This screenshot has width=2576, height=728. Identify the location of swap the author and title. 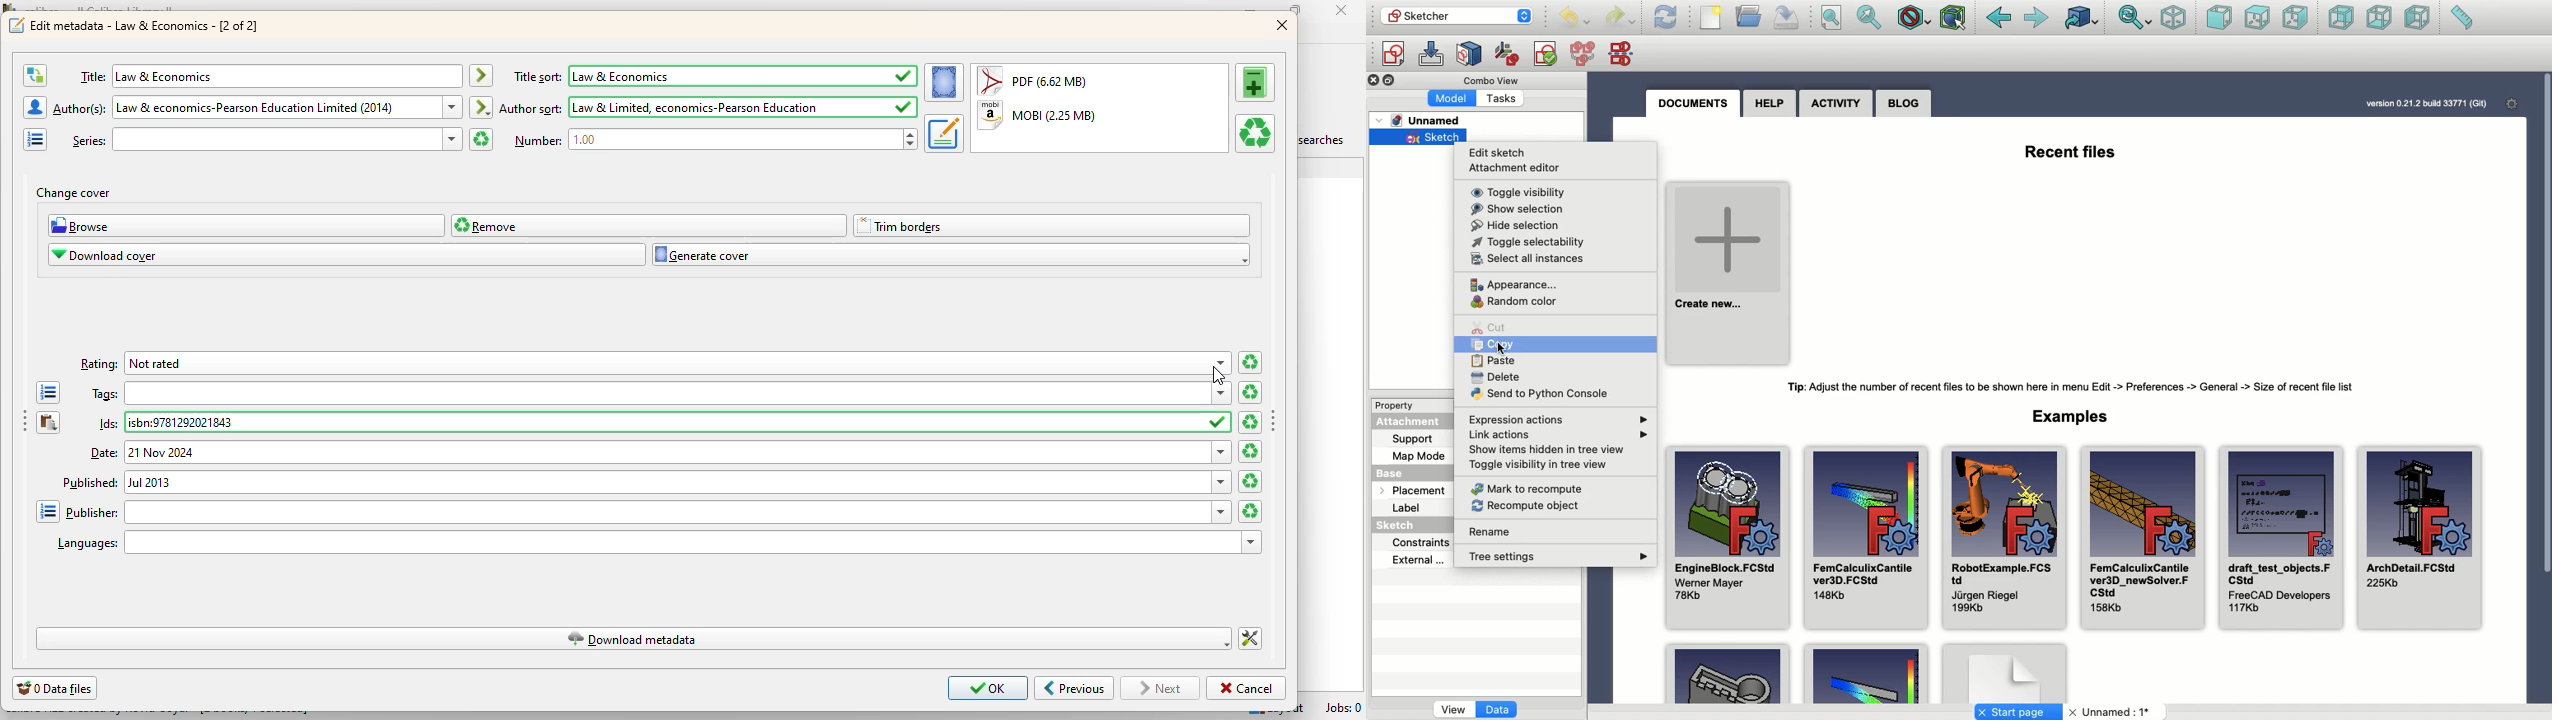
(34, 75).